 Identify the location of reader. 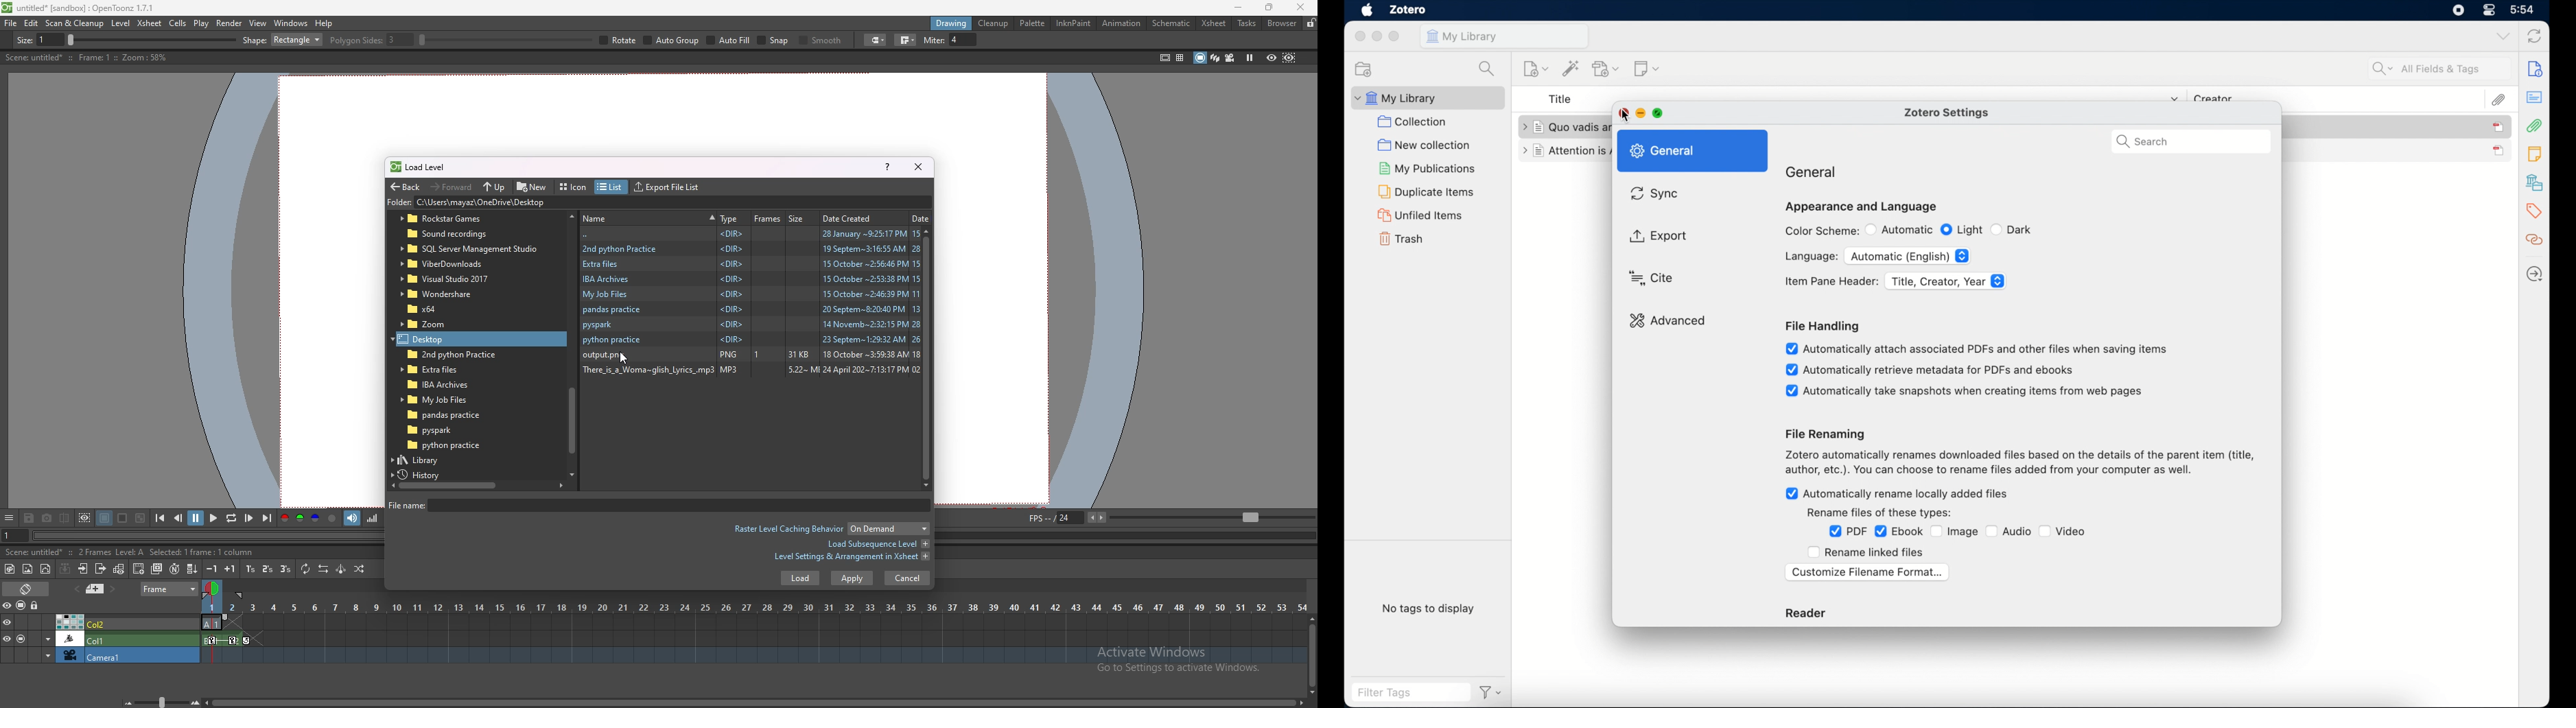
(1807, 613).